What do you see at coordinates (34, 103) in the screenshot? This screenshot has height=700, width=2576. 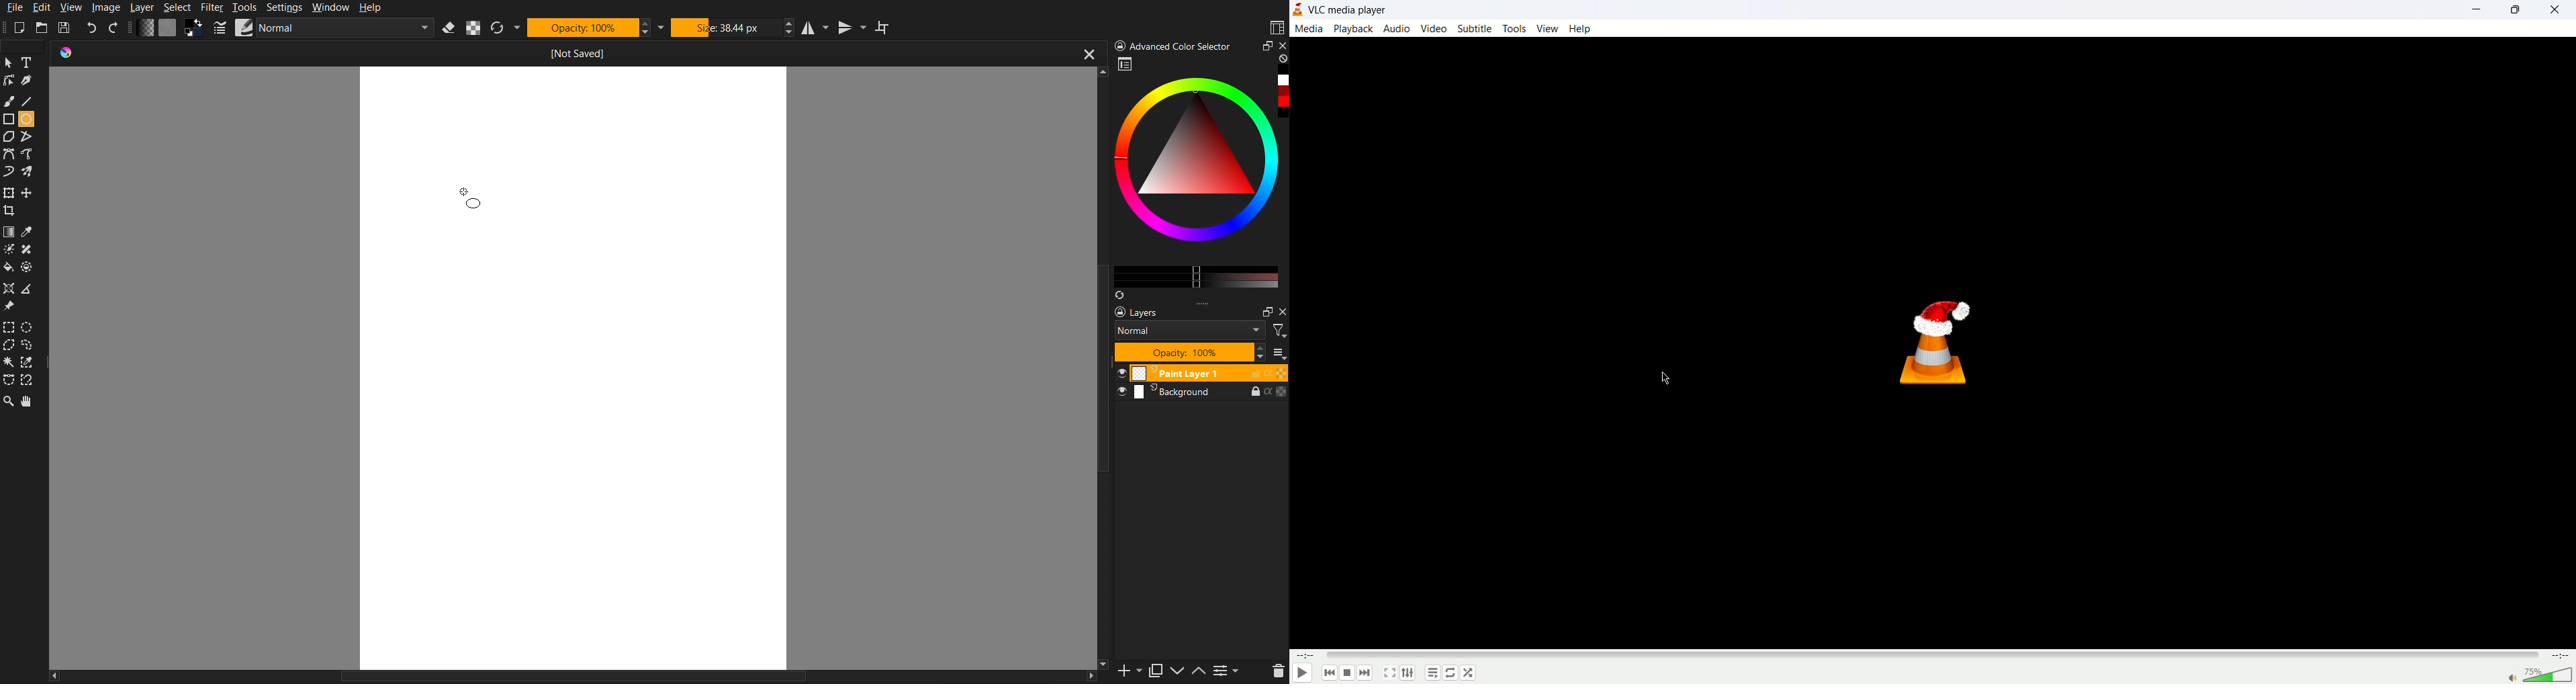 I see `Line` at bounding box center [34, 103].